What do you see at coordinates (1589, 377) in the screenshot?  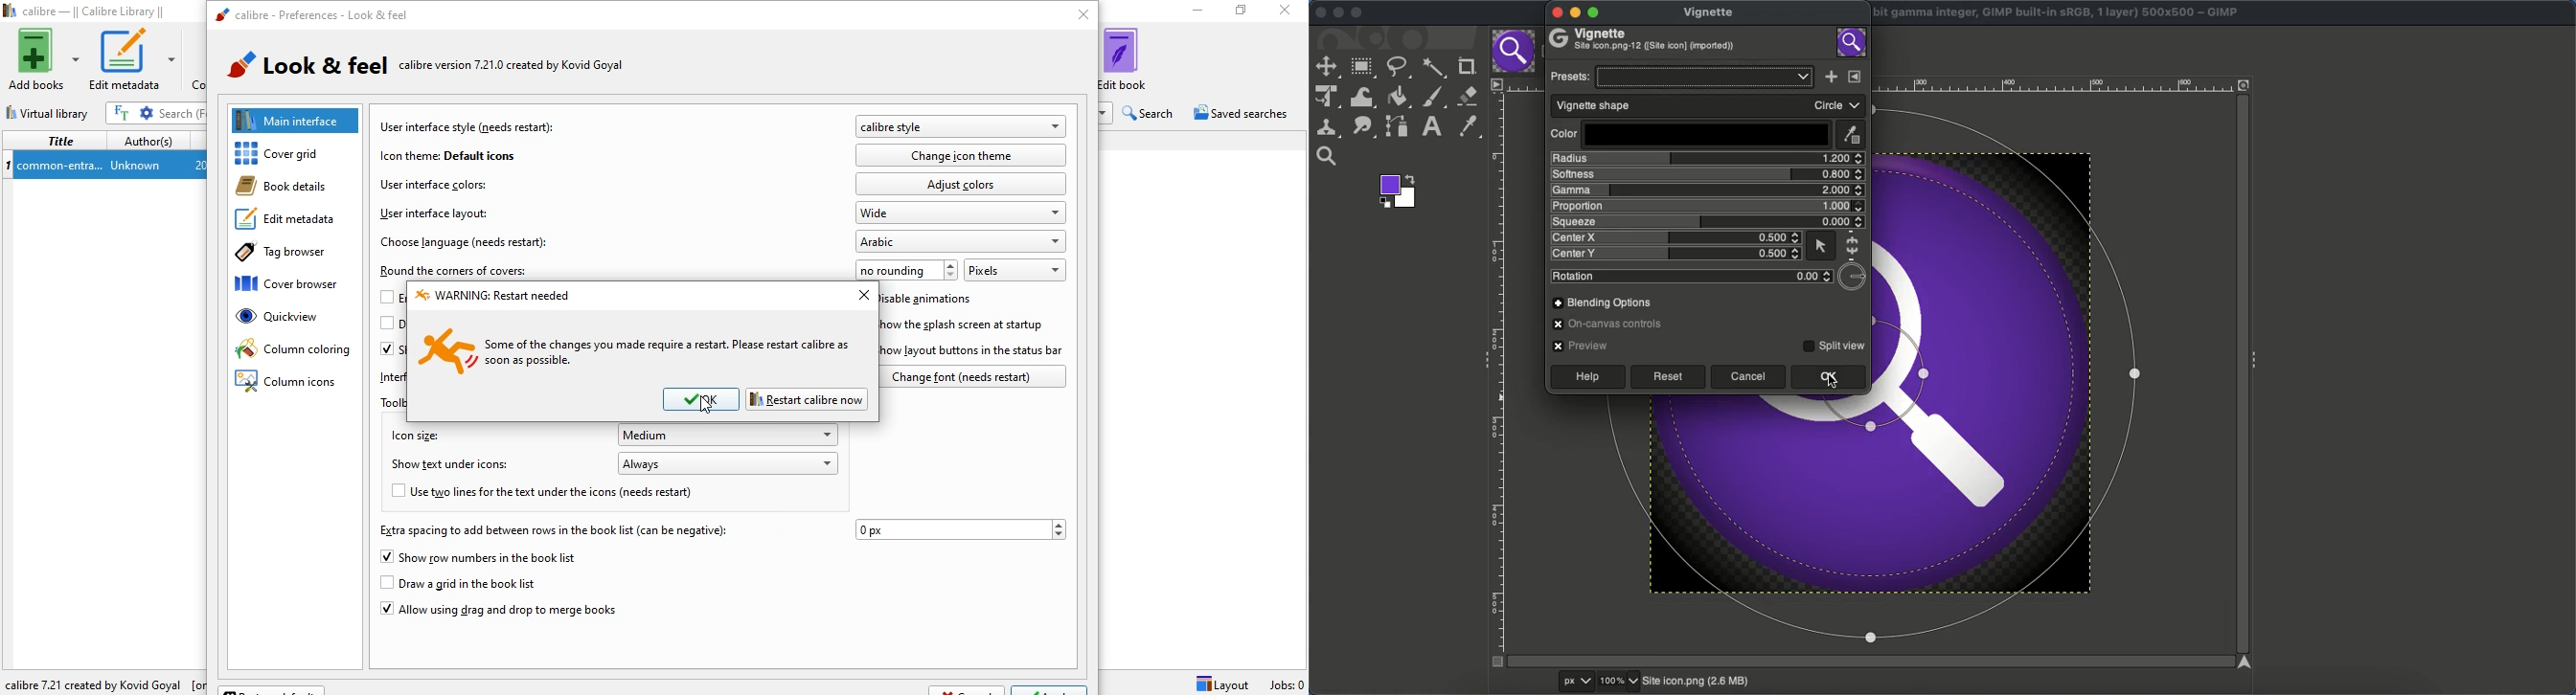 I see `Help` at bounding box center [1589, 377].